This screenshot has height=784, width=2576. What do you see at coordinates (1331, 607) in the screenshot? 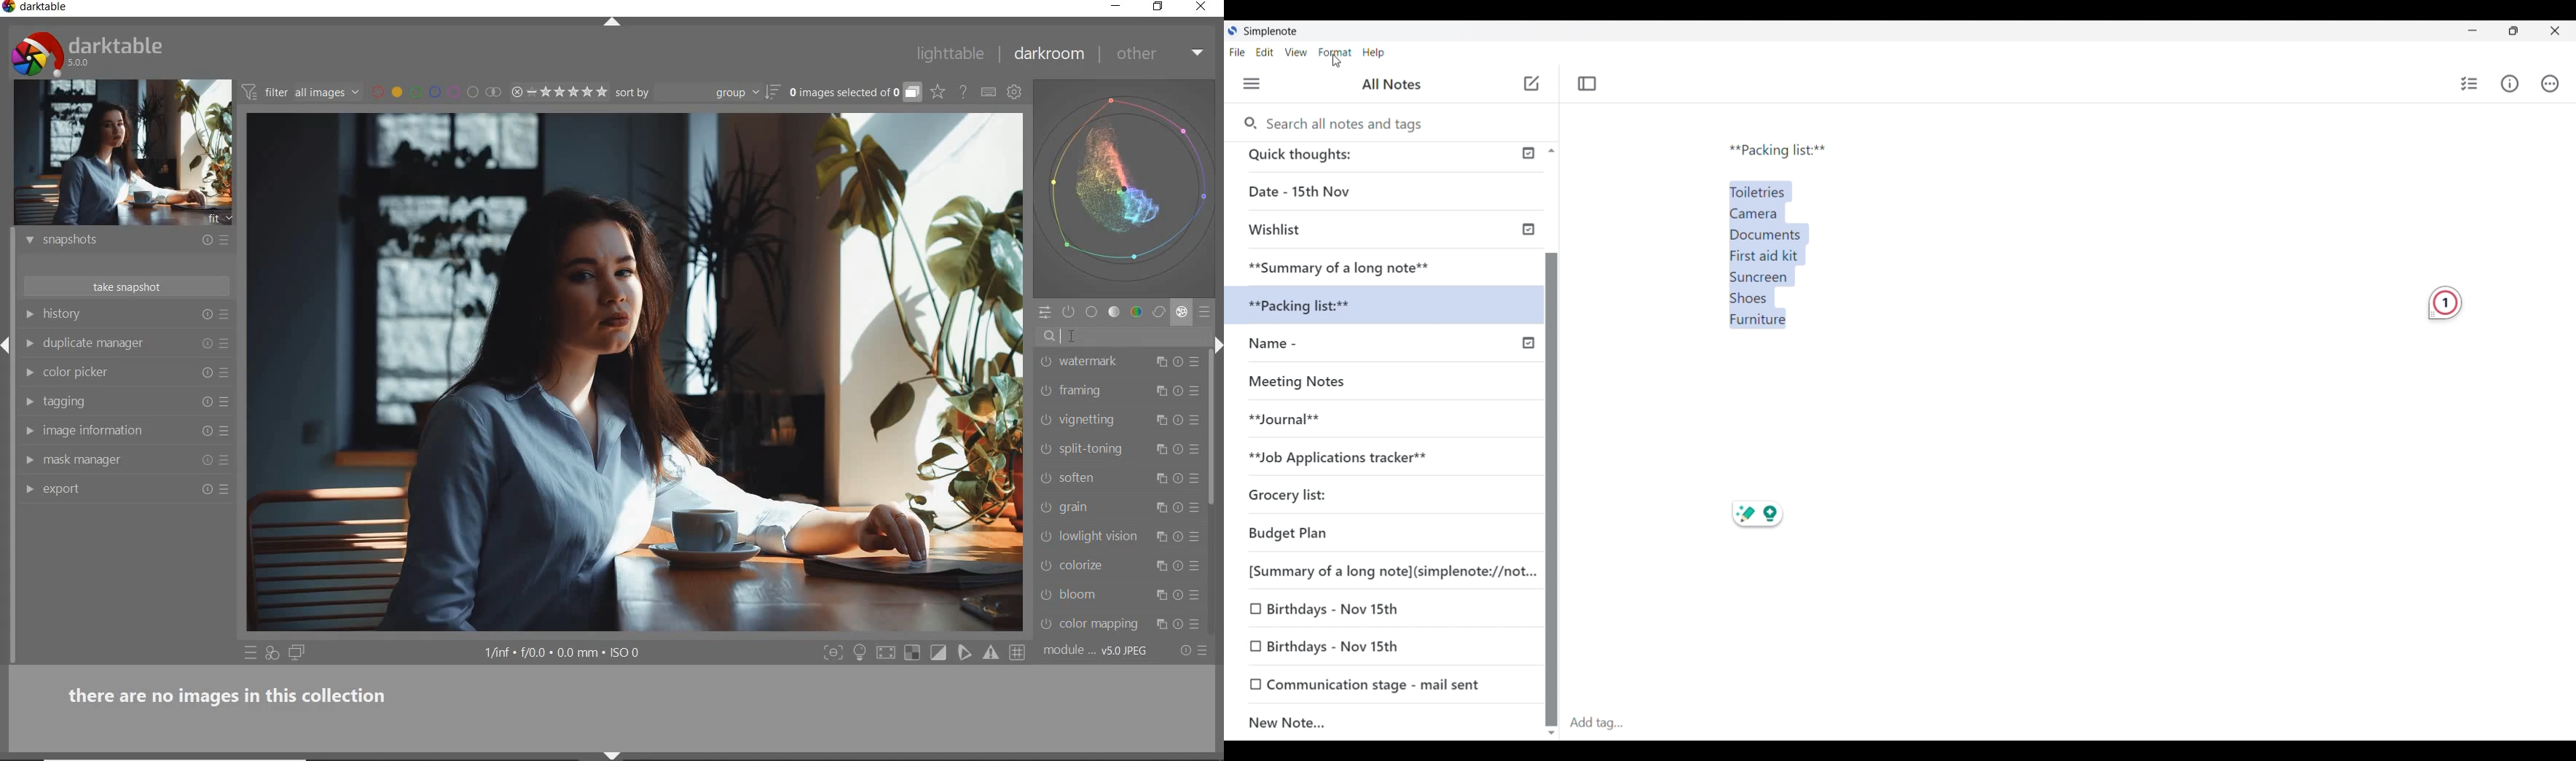
I see `O Birthdays - Nov 15th` at bounding box center [1331, 607].